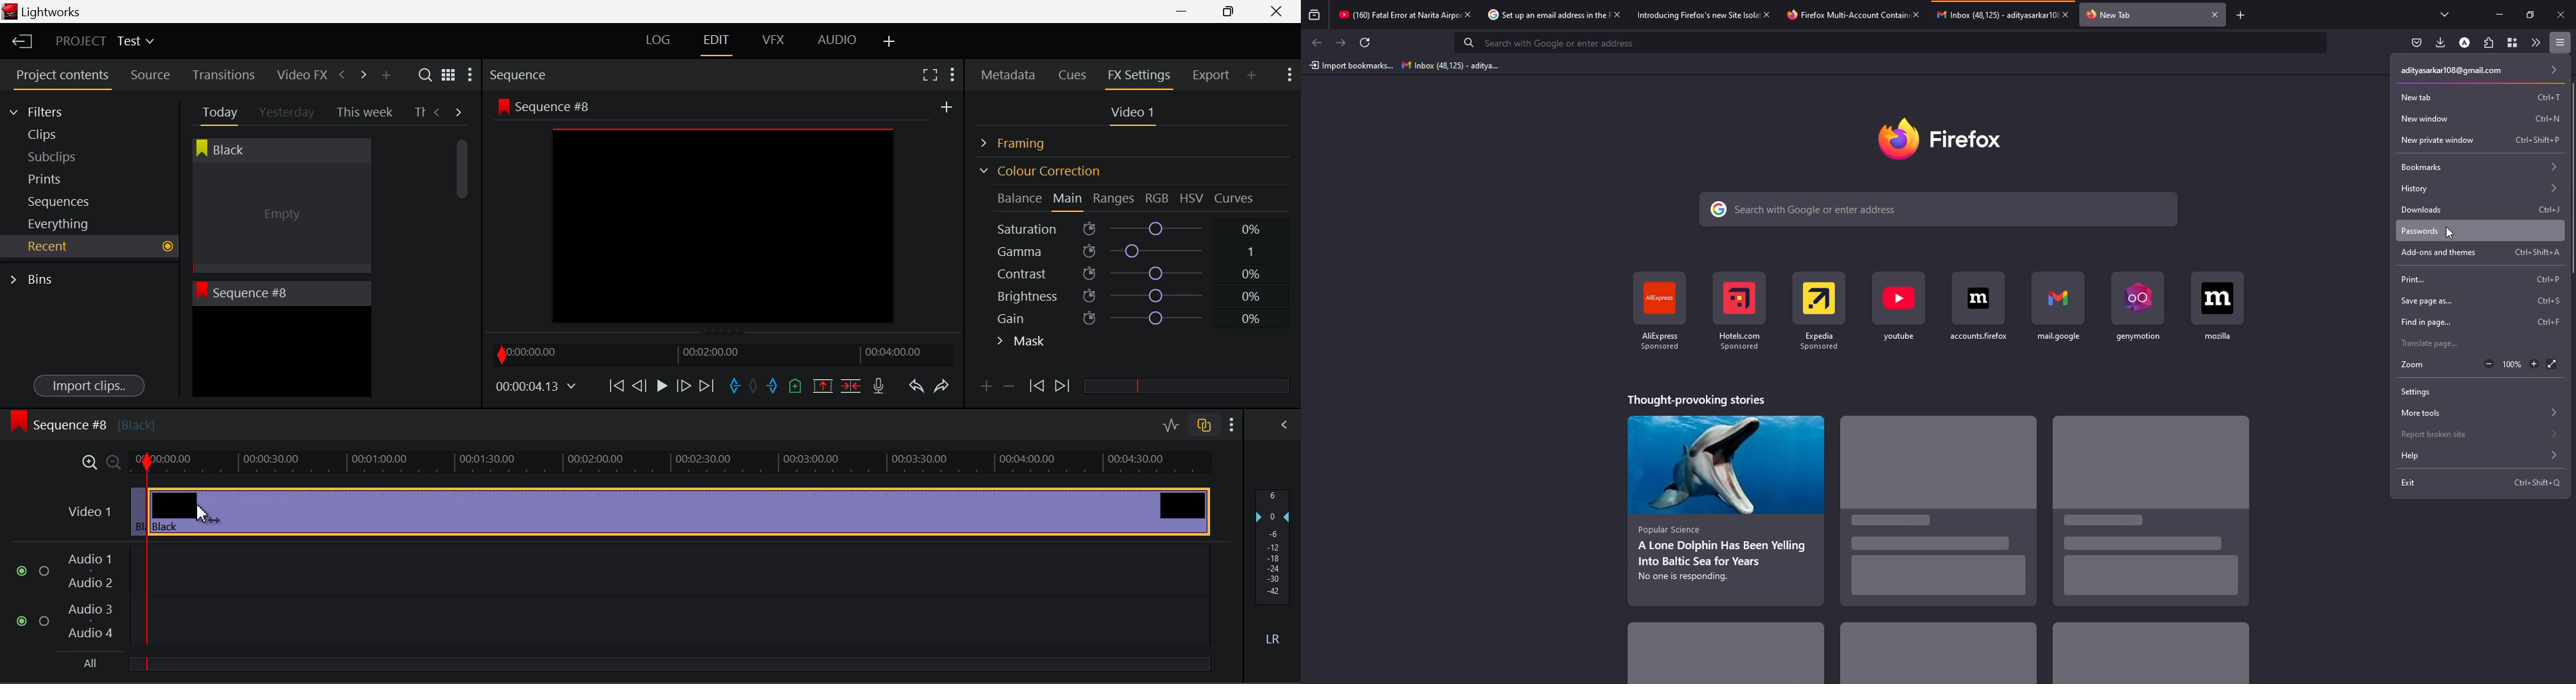 Image resolution: width=2576 pixels, height=700 pixels. I want to click on account, so click(2481, 71).